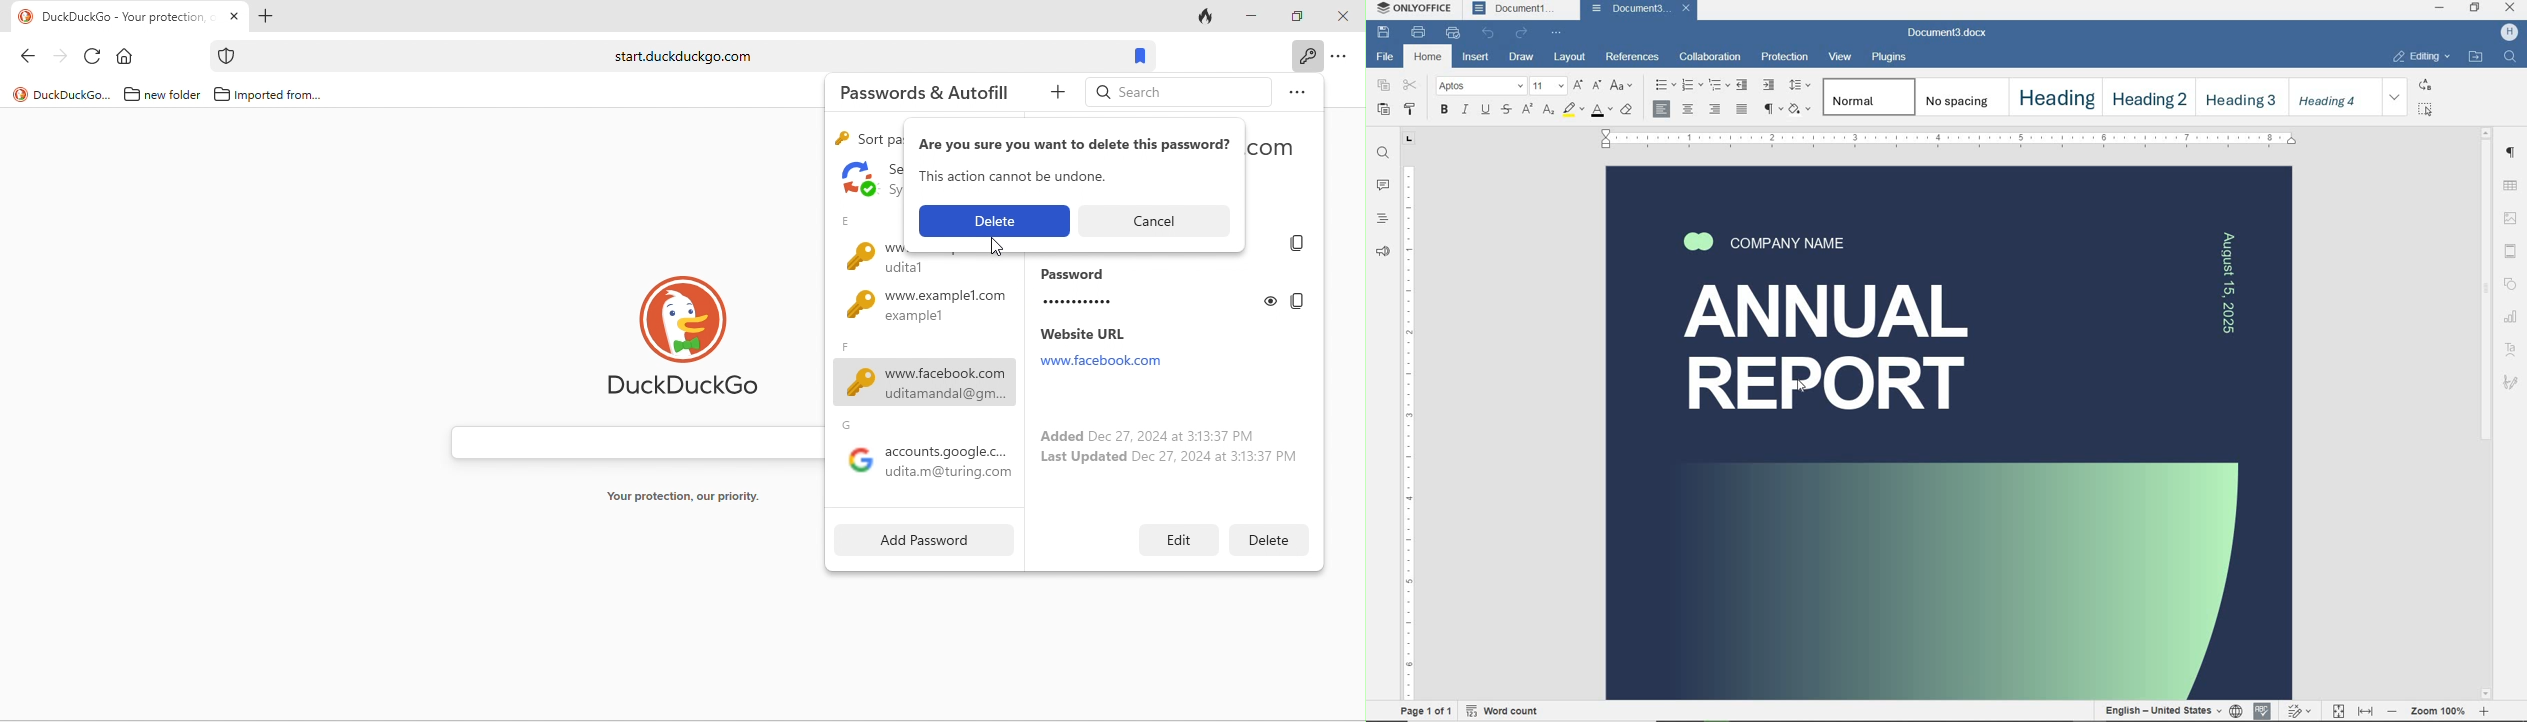  Describe the element at coordinates (1465, 110) in the screenshot. I see `italic` at that location.